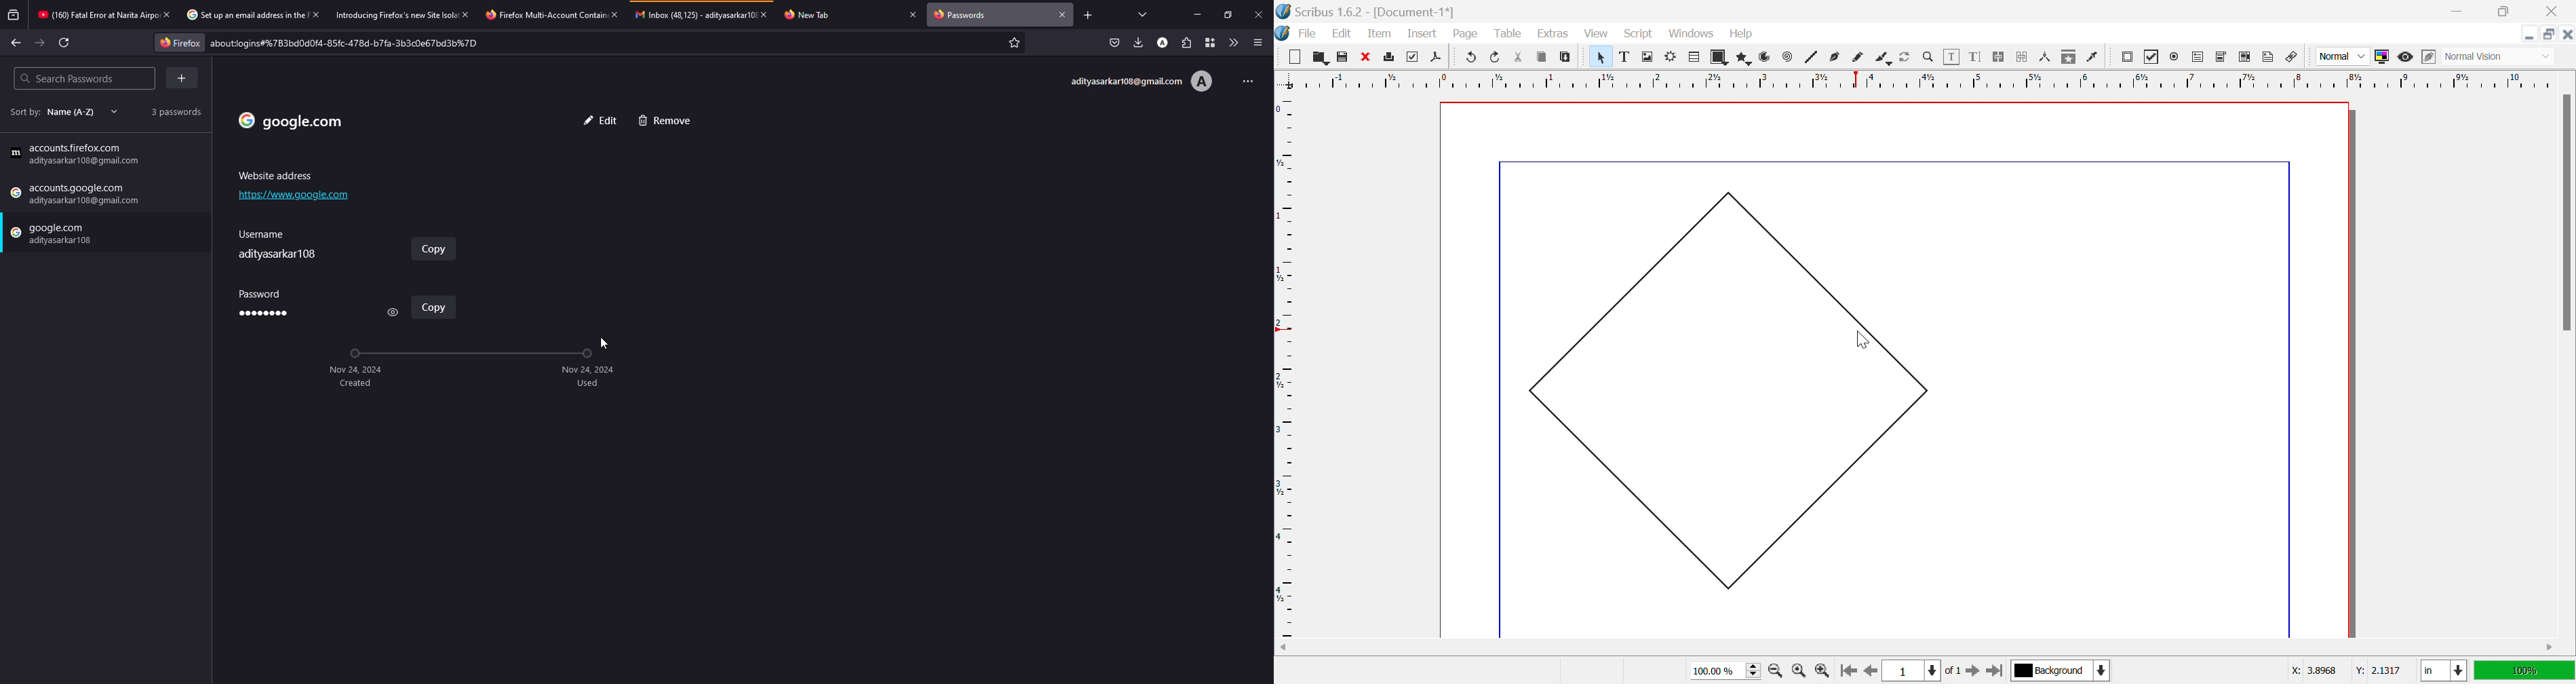 Image resolution: width=2576 pixels, height=700 pixels. I want to click on Ruler, so click(1916, 79).